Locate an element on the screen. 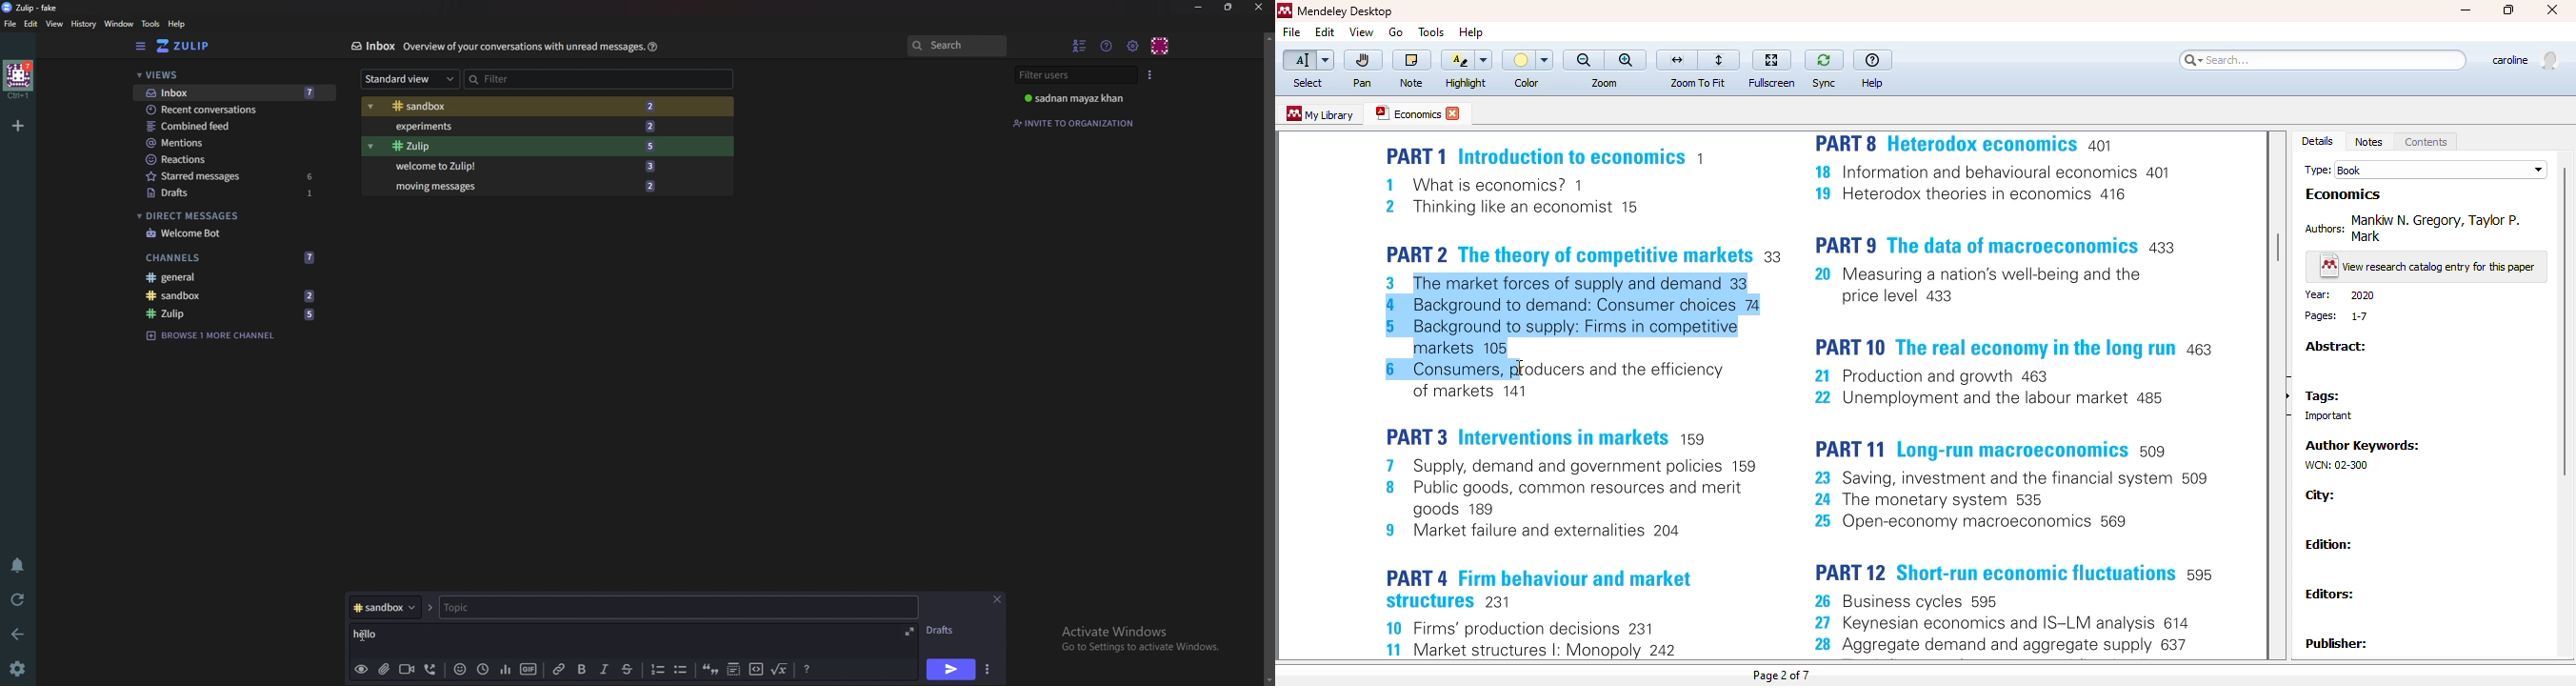  Mentions is located at coordinates (225, 142).